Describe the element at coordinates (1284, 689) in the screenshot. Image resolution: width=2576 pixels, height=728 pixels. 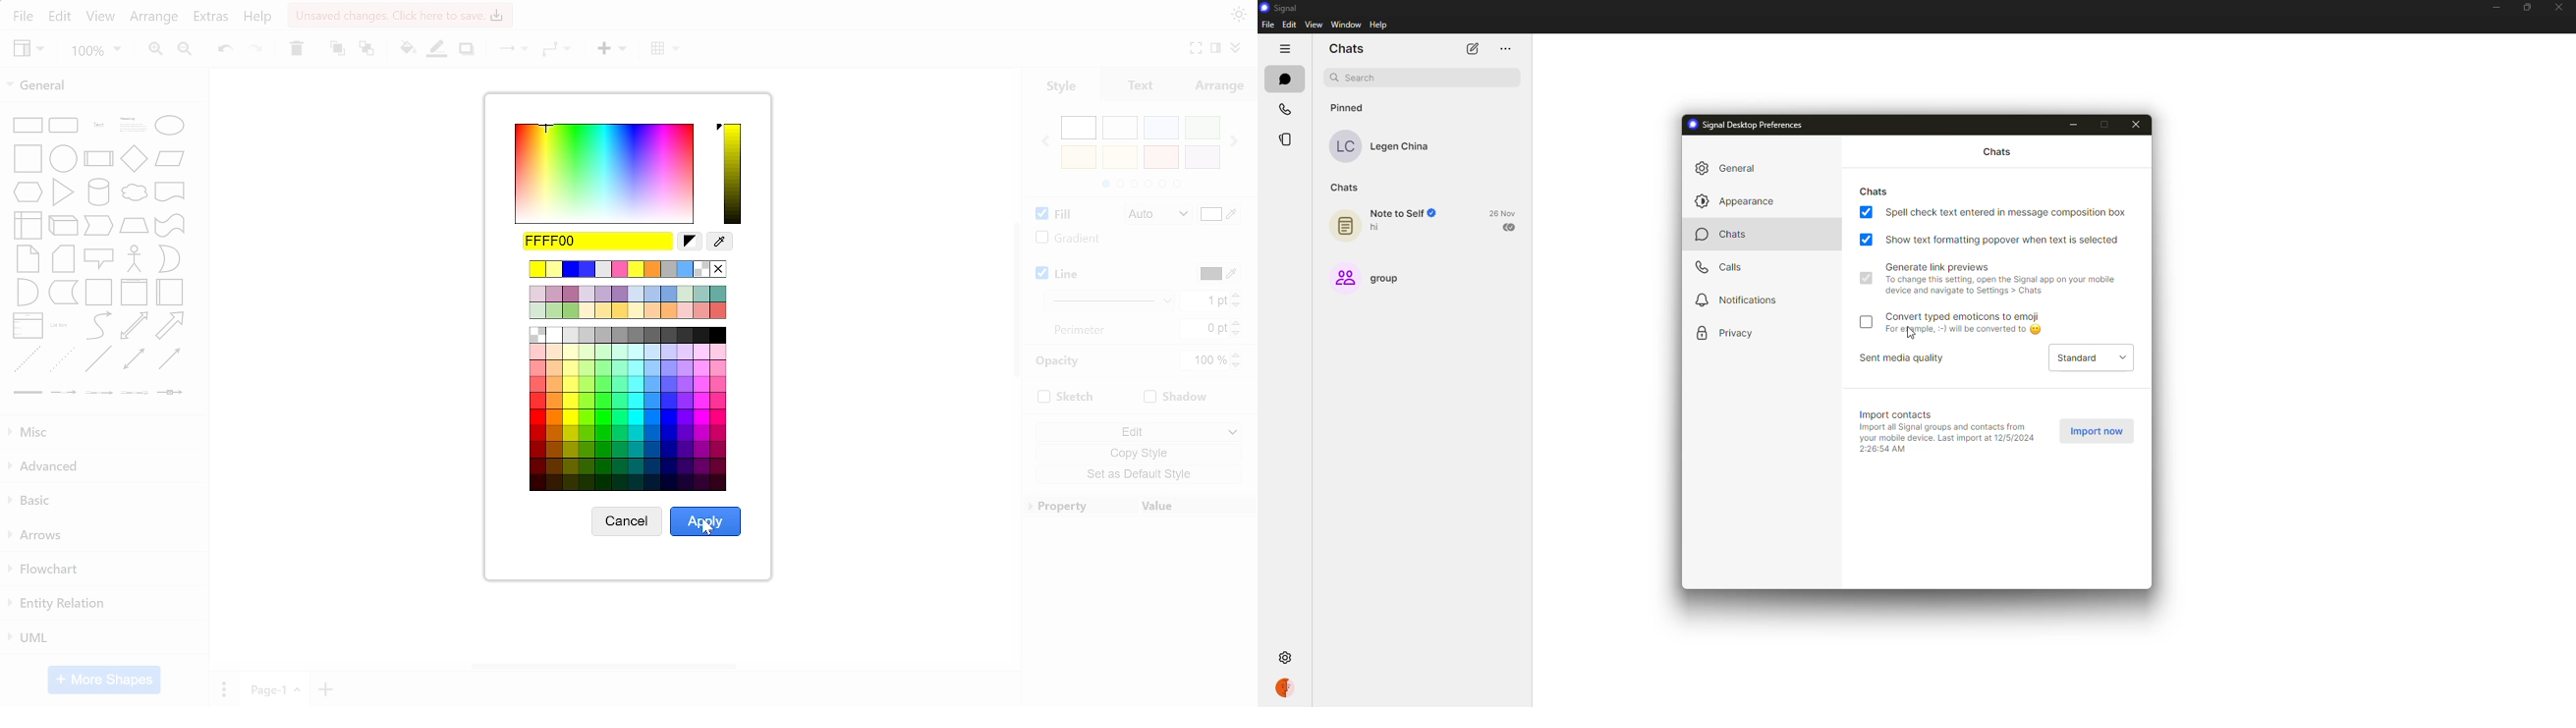
I see `profile` at that location.